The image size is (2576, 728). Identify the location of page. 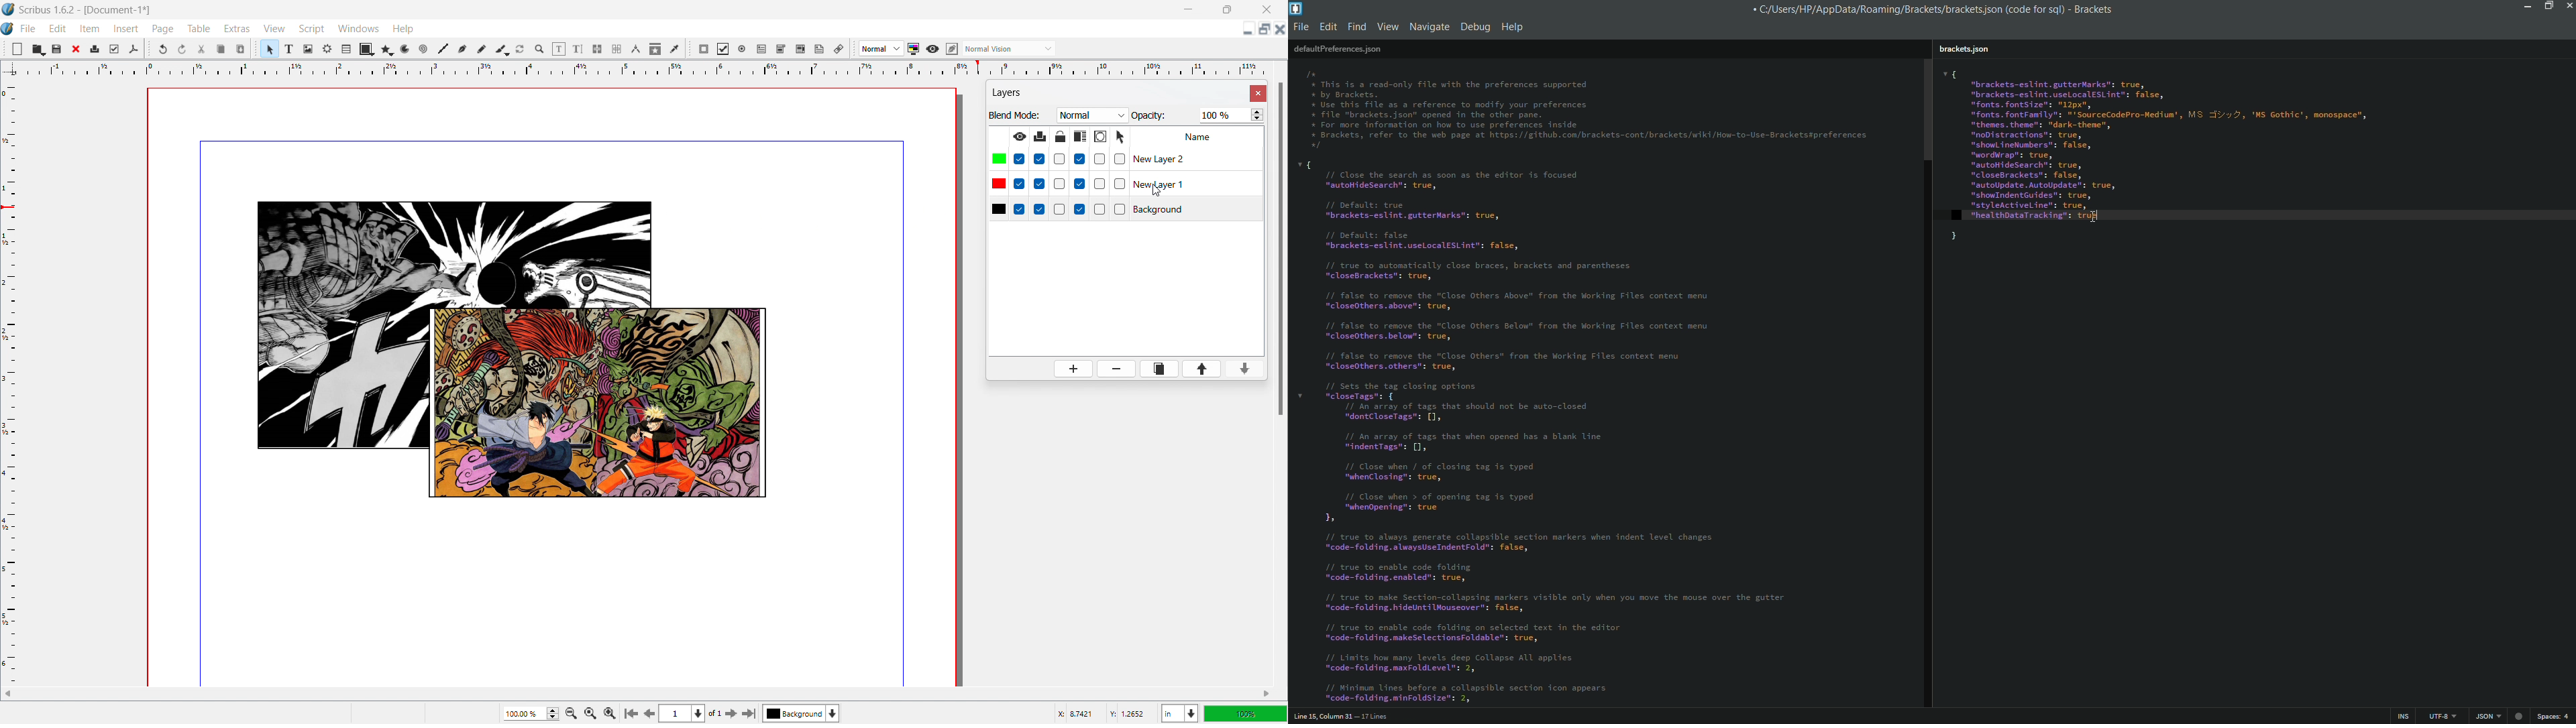
(163, 28).